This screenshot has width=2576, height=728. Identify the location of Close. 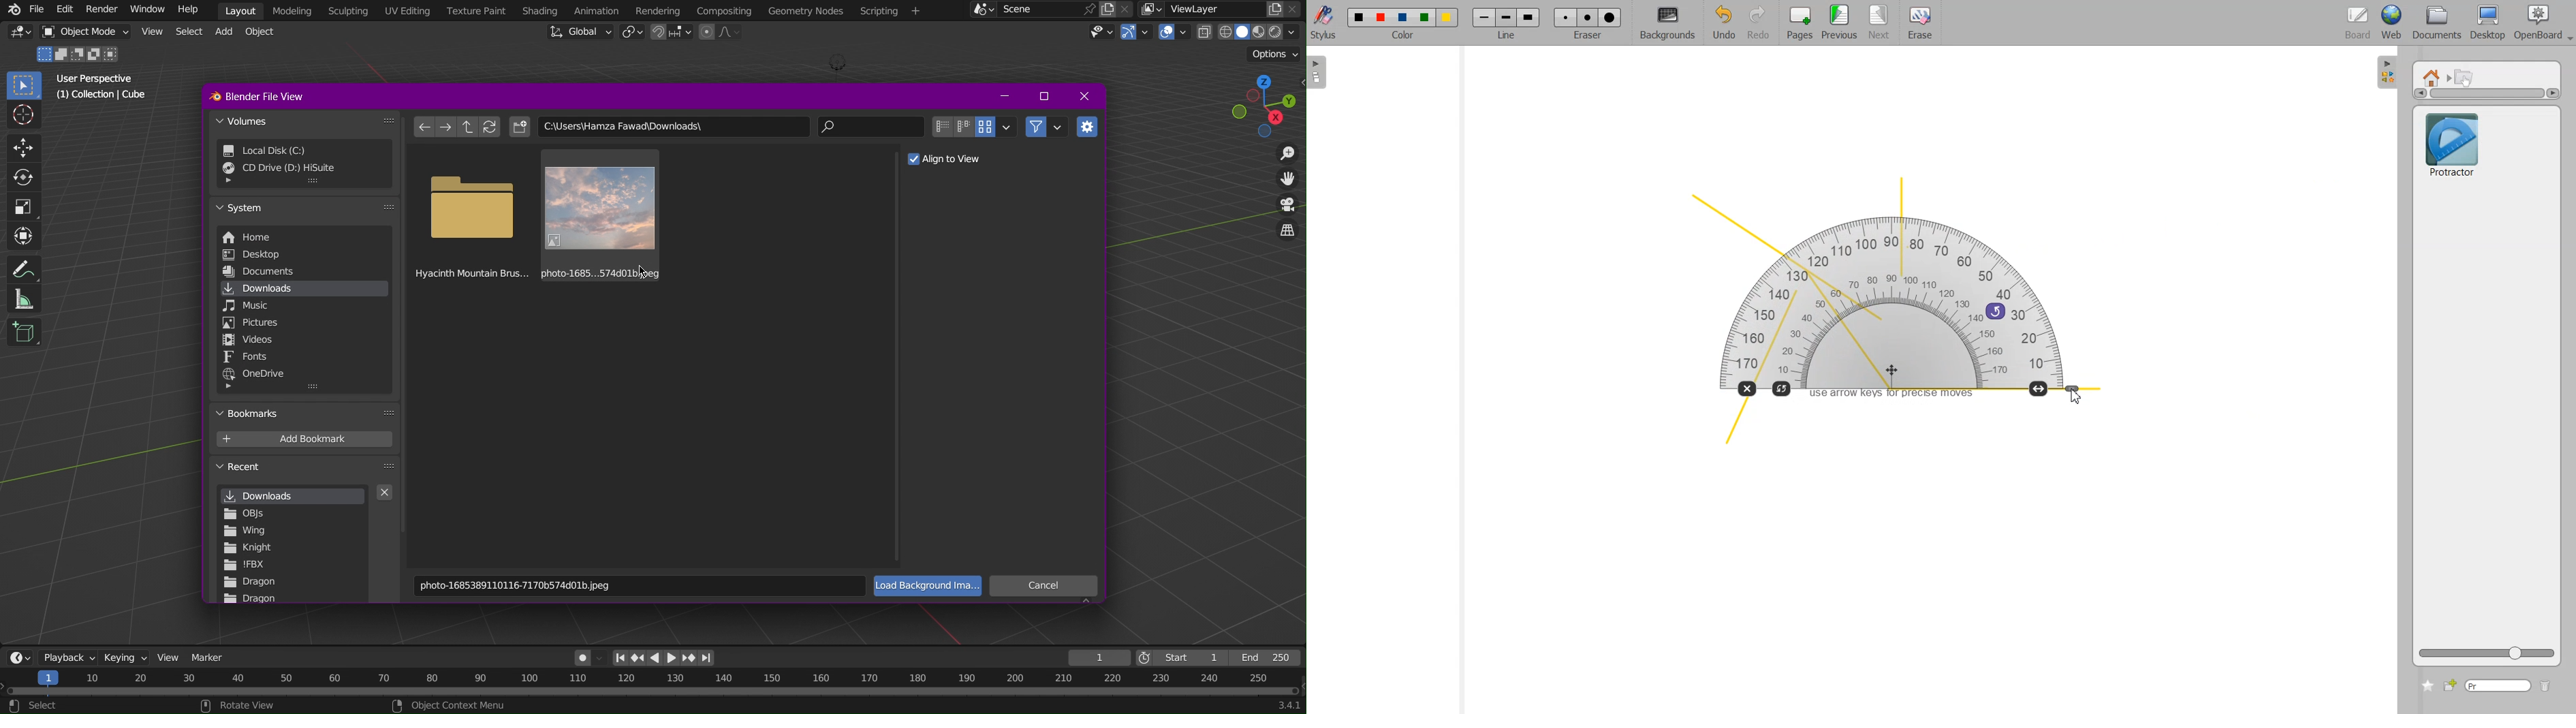
(388, 495).